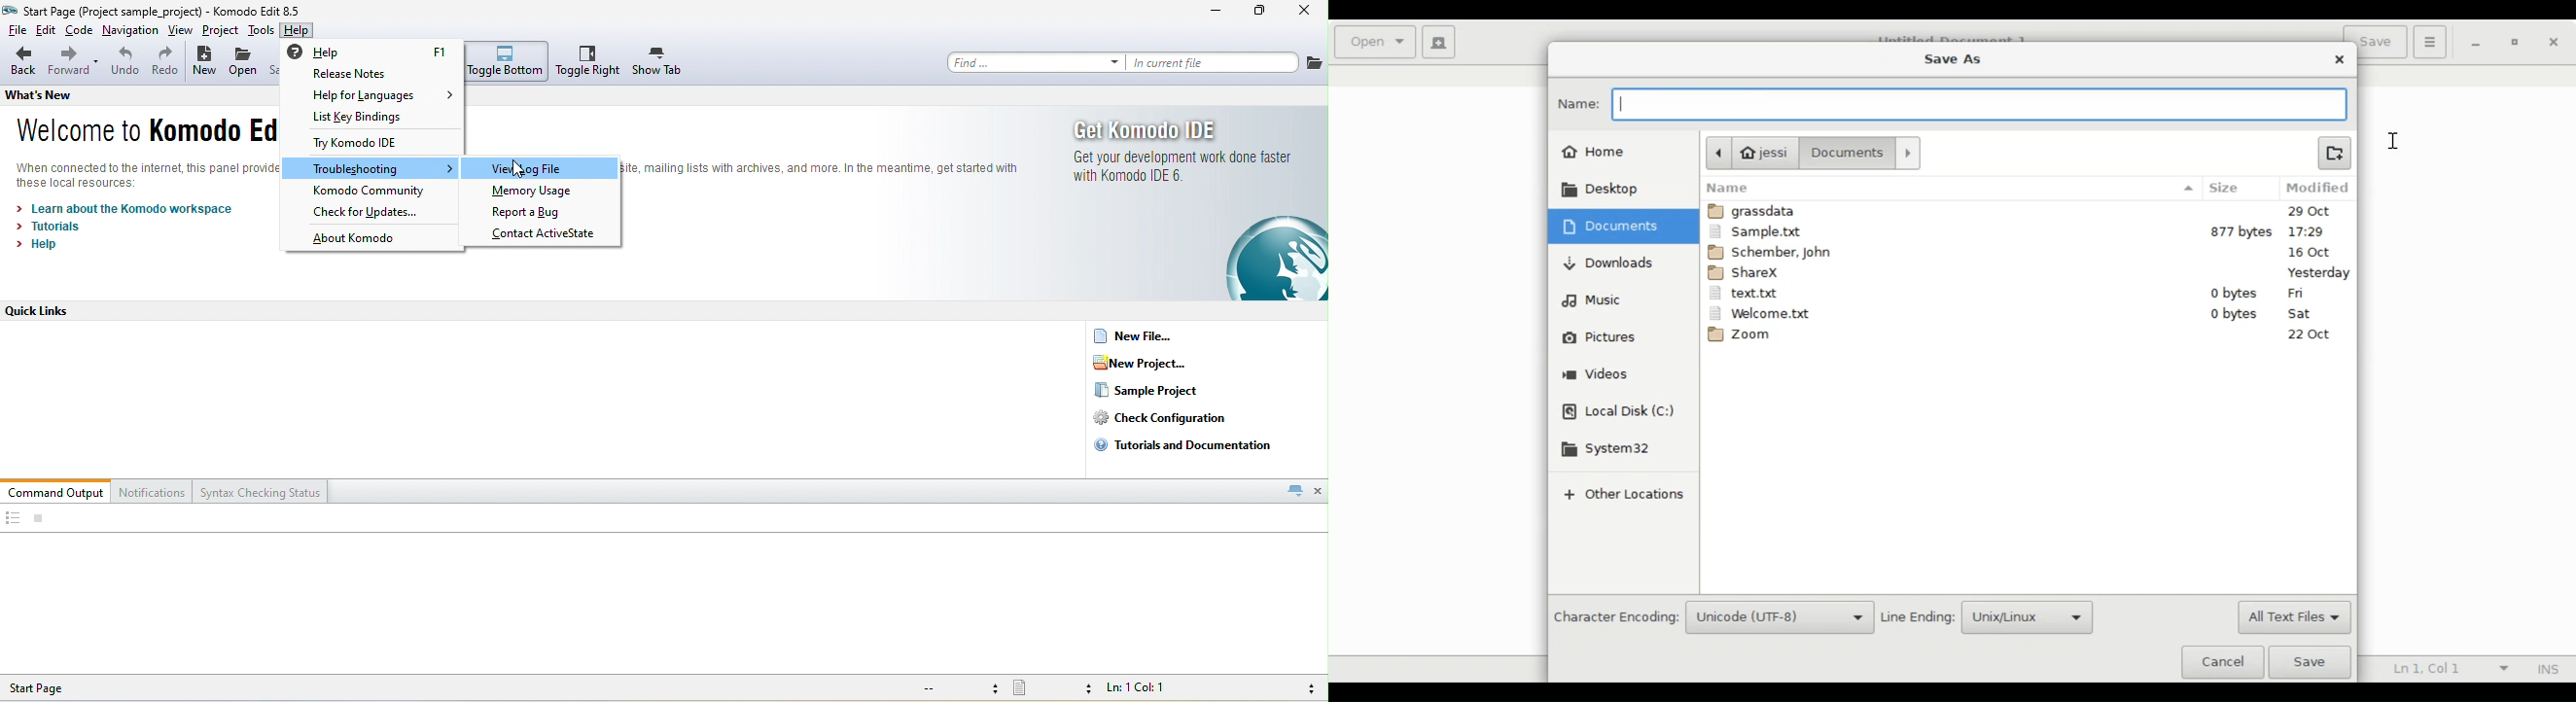 This screenshot has width=2576, height=728. What do you see at coordinates (1214, 62) in the screenshot?
I see `in current file` at bounding box center [1214, 62].